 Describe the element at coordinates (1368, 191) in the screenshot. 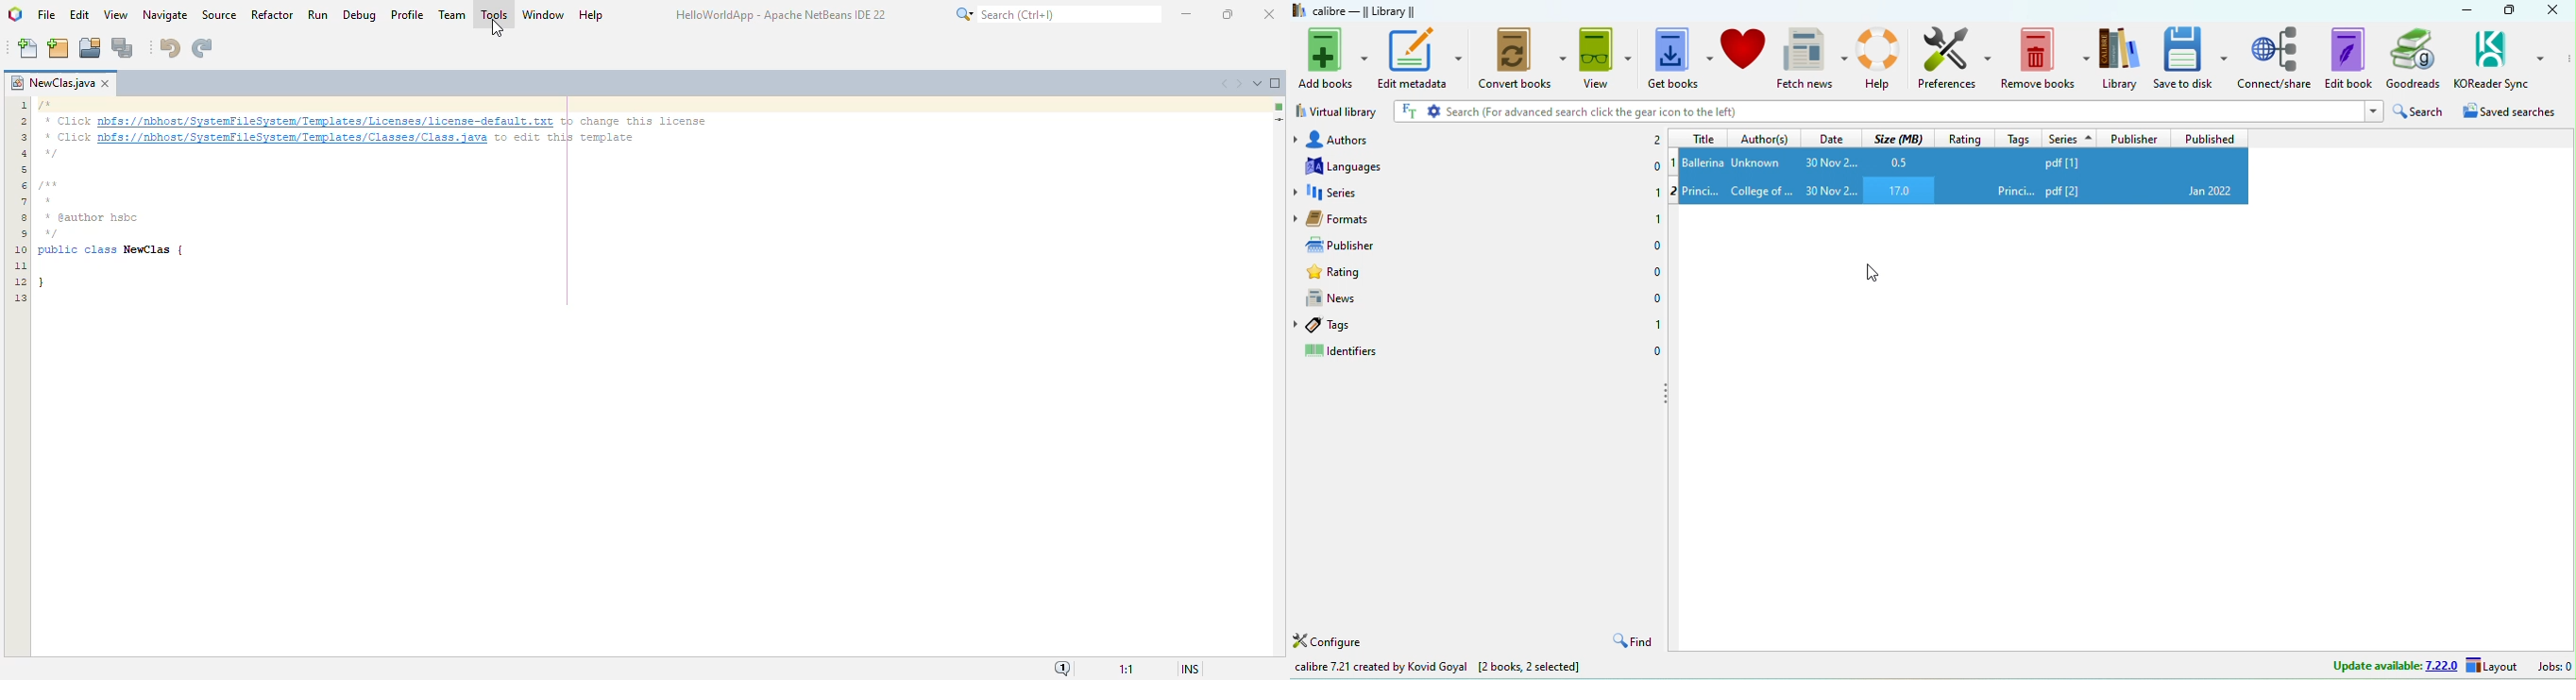

I see `series` at that location.